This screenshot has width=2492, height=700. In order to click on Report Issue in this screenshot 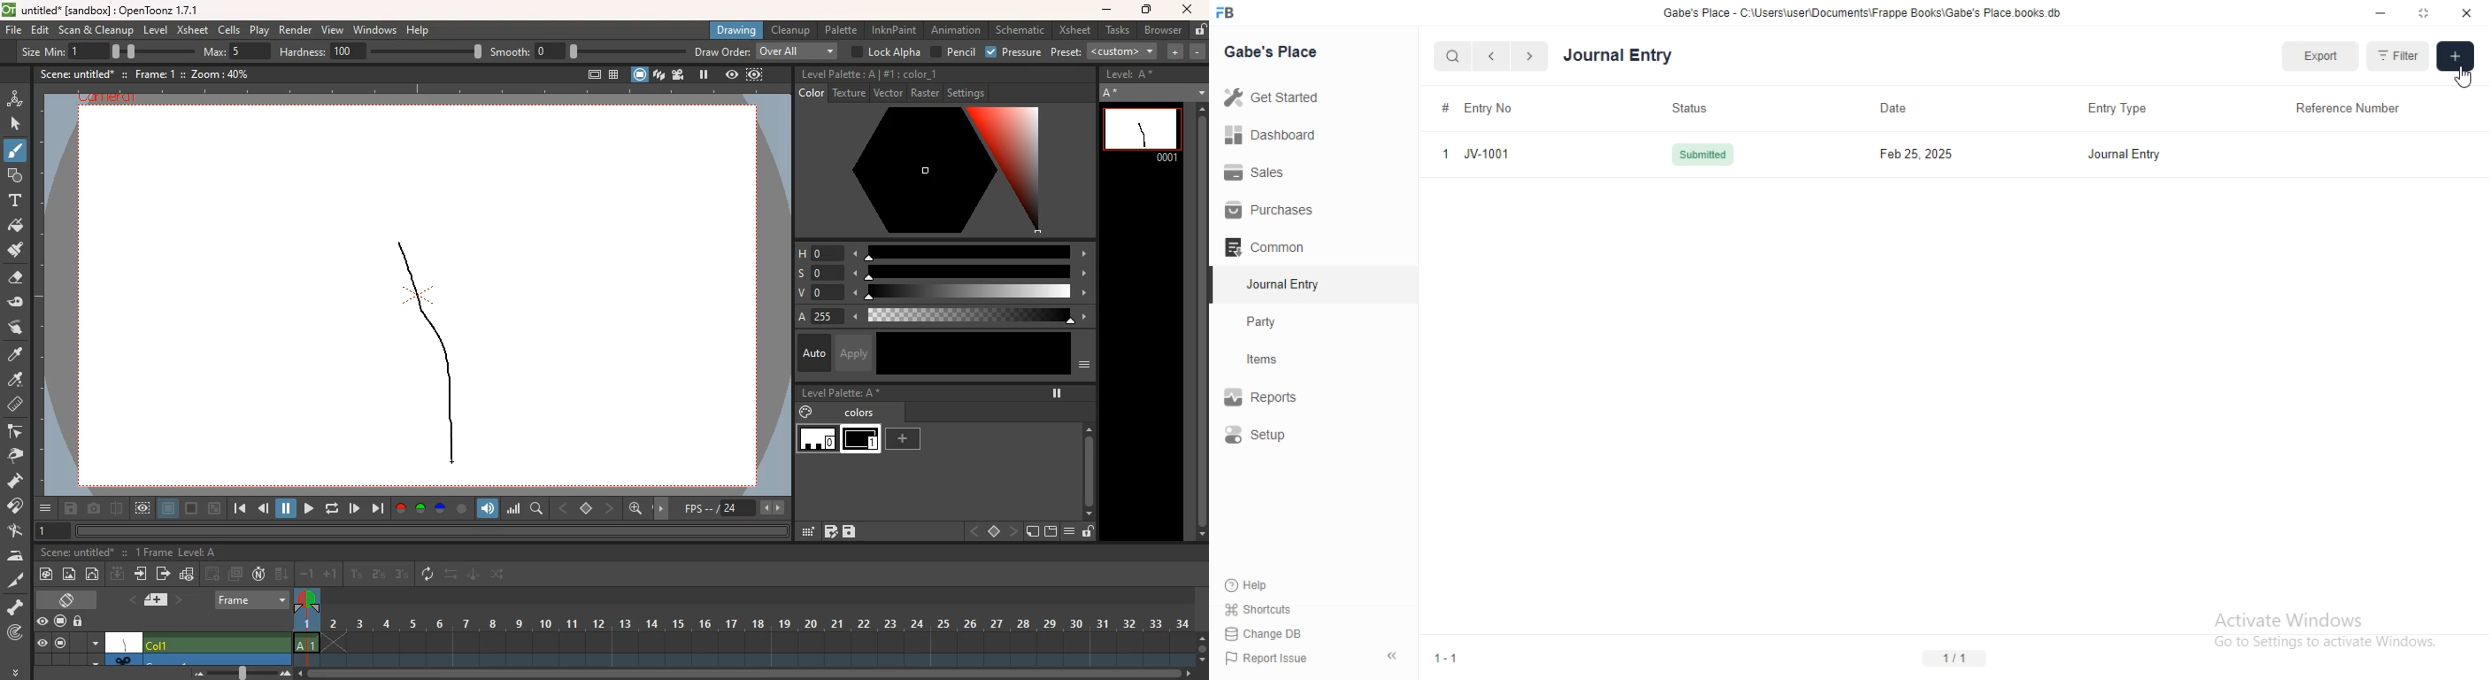, I will do `click(1276, 658)`.